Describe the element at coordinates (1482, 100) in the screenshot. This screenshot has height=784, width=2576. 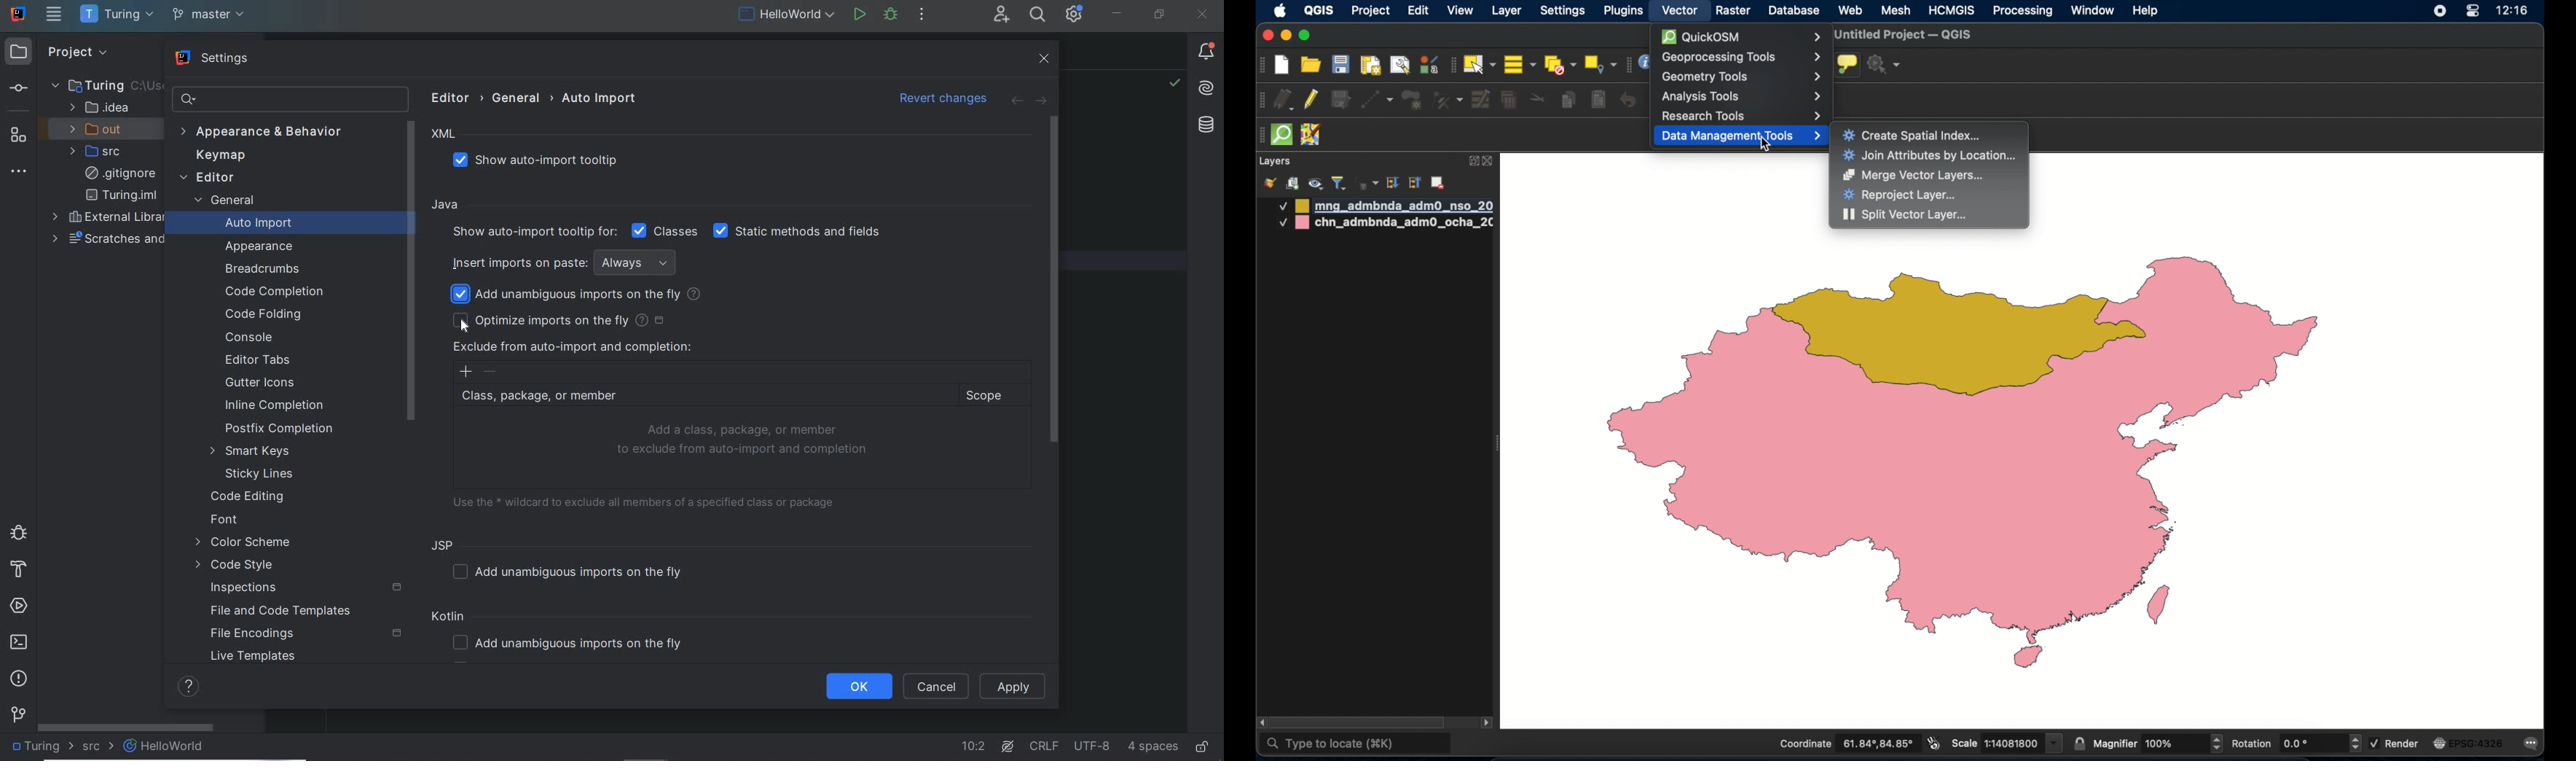
I see `modify attributes` at that location.